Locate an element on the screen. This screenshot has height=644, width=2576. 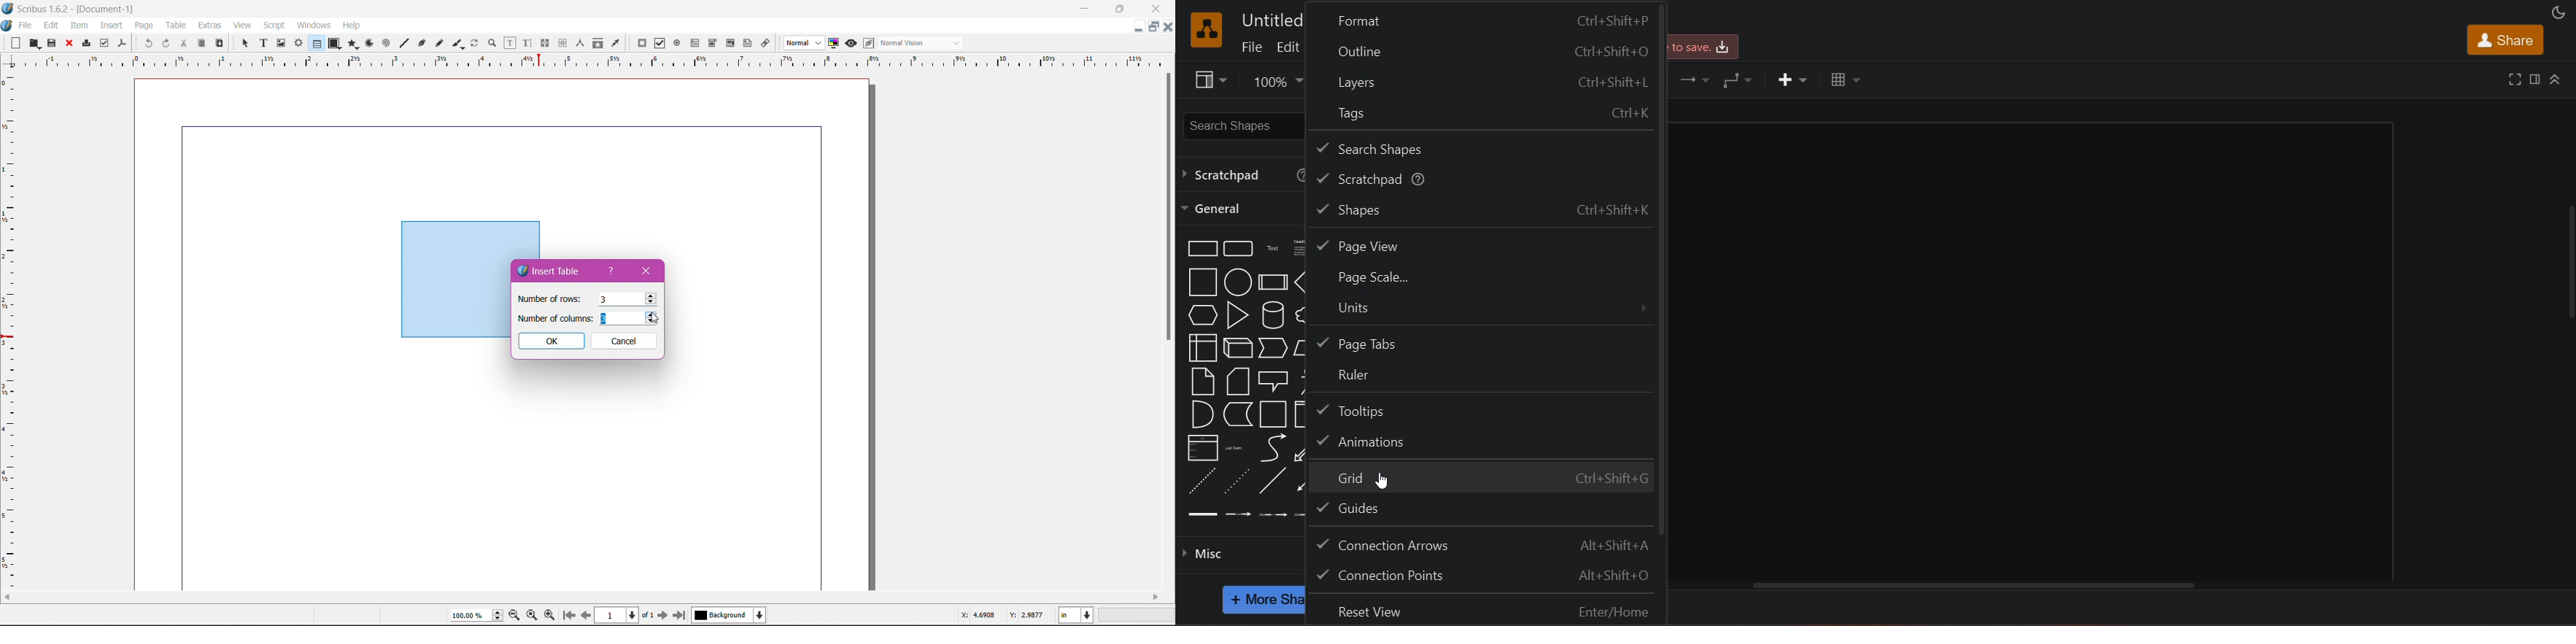
in / Unit is located at coordinates (1077, 613).